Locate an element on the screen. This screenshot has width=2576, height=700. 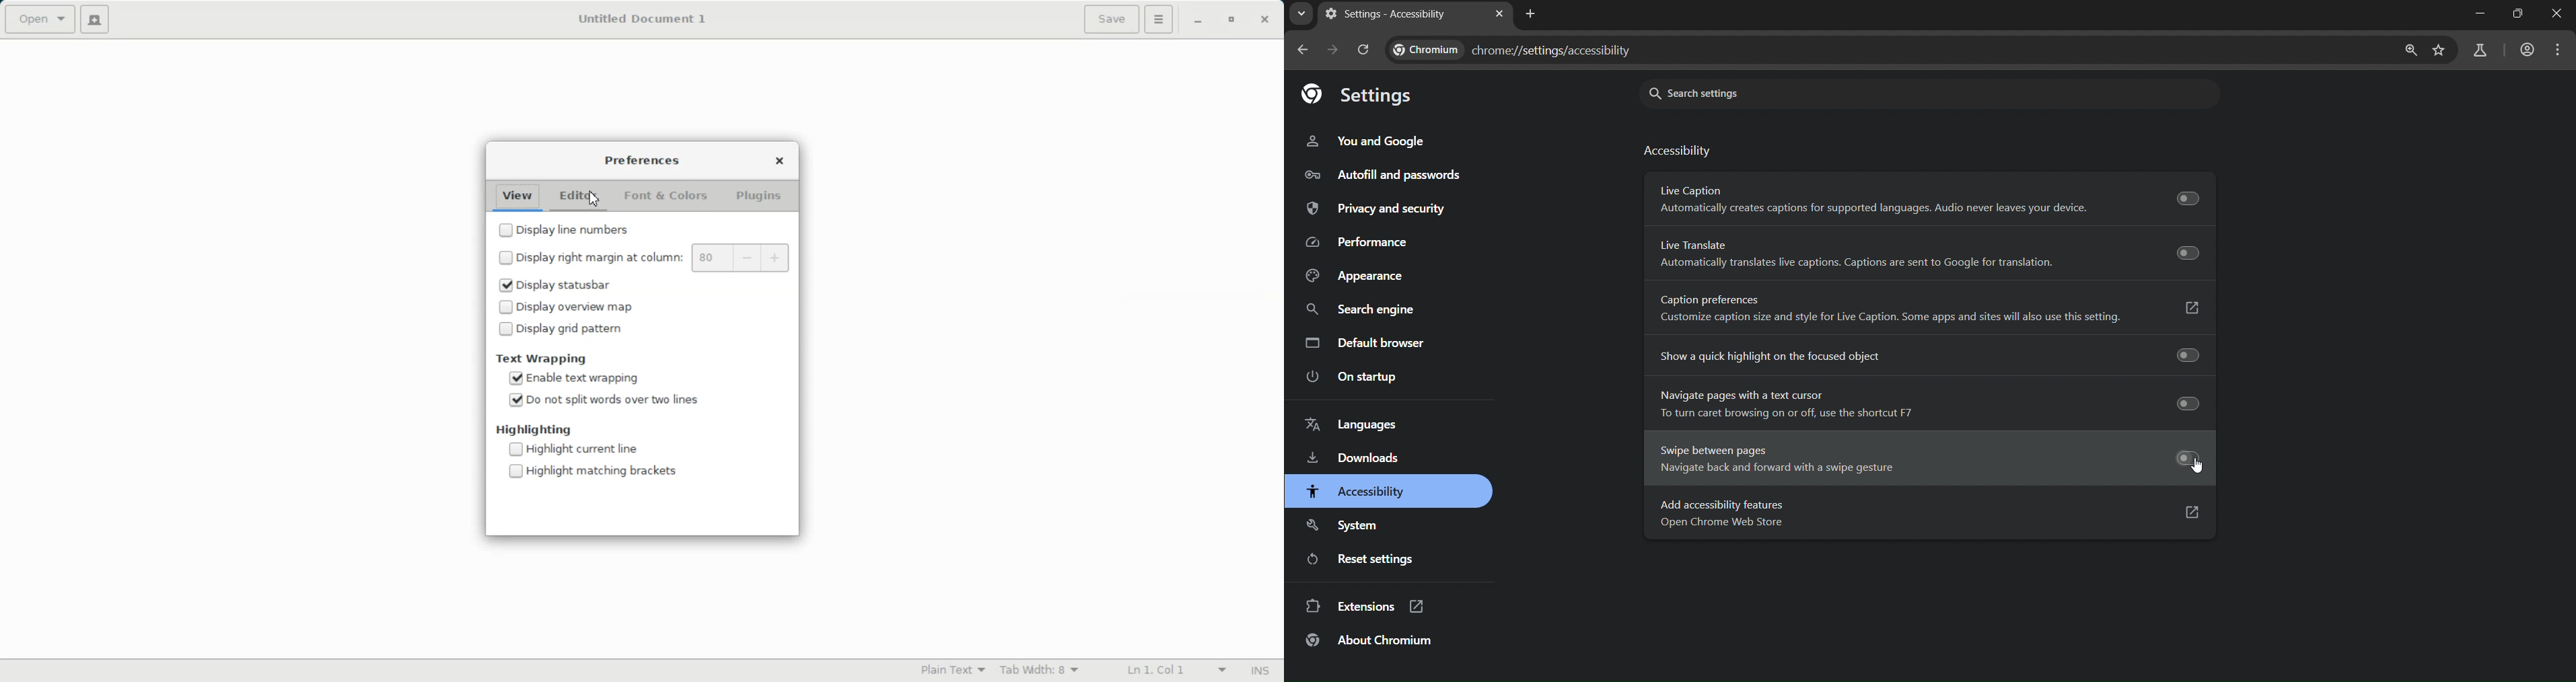
you and google  is located at coordinates (1371, 141).